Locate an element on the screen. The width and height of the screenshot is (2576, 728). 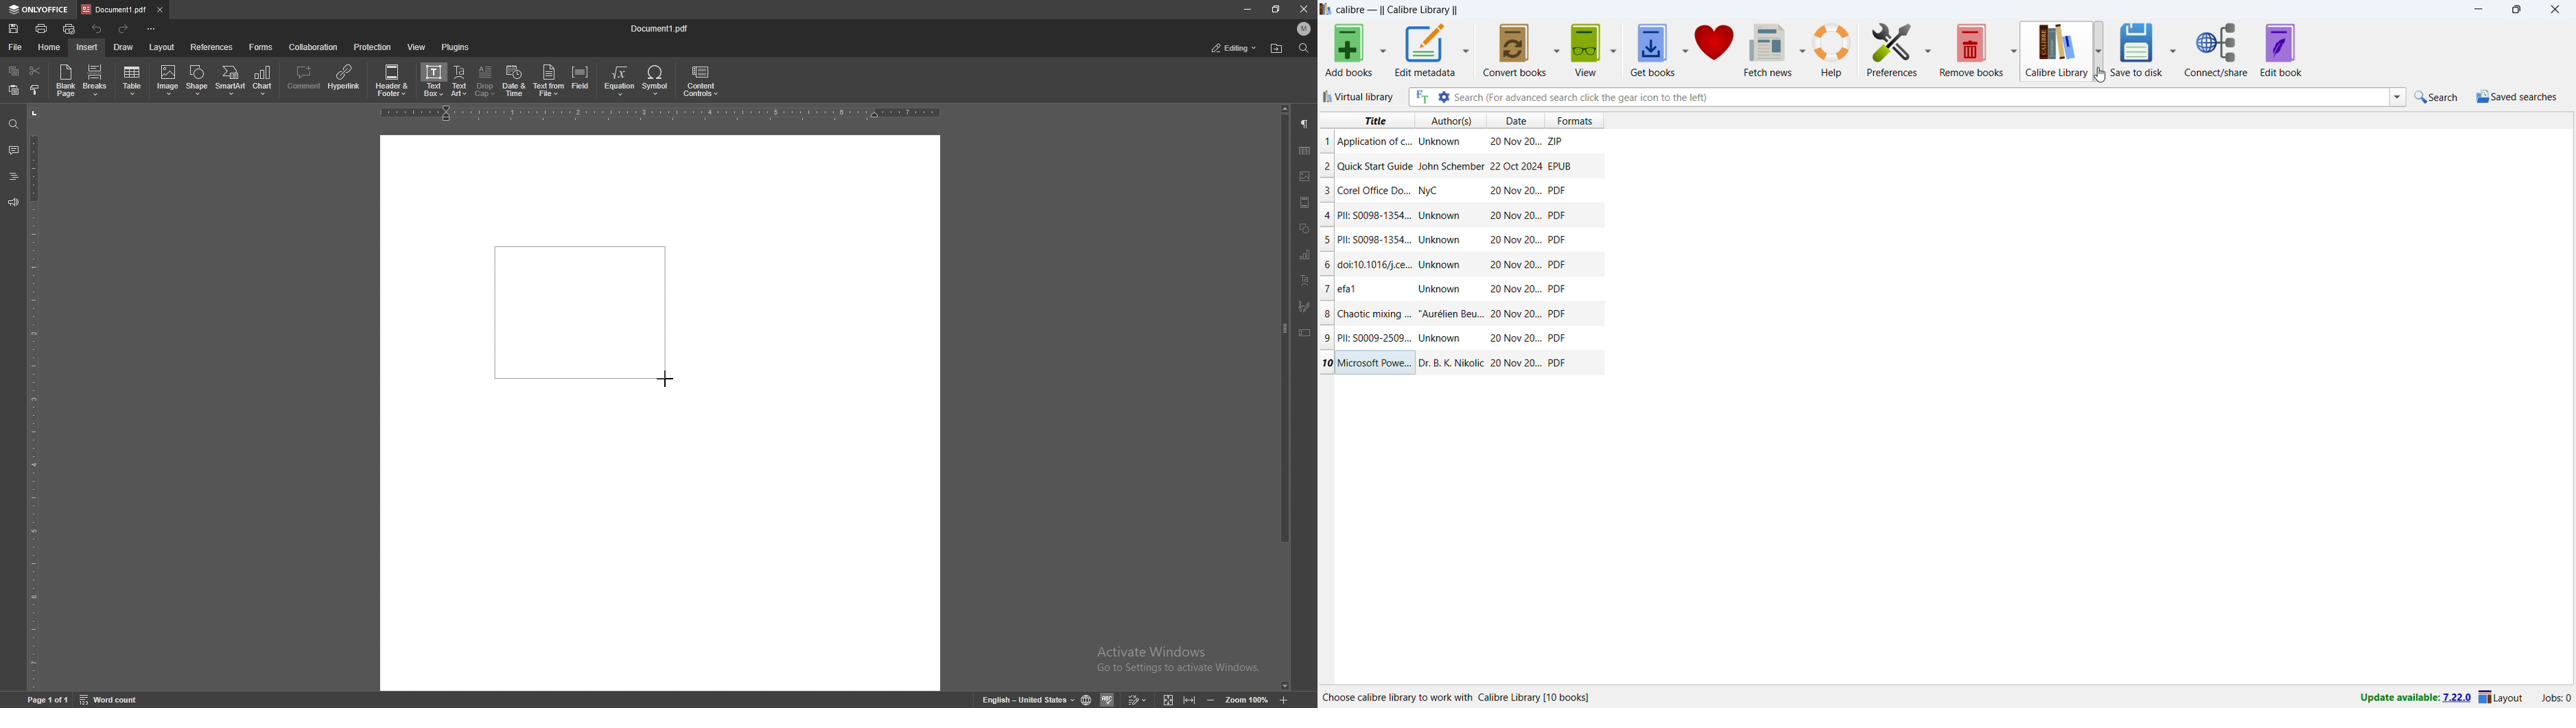
Title is located at coordinates (1375, 313).